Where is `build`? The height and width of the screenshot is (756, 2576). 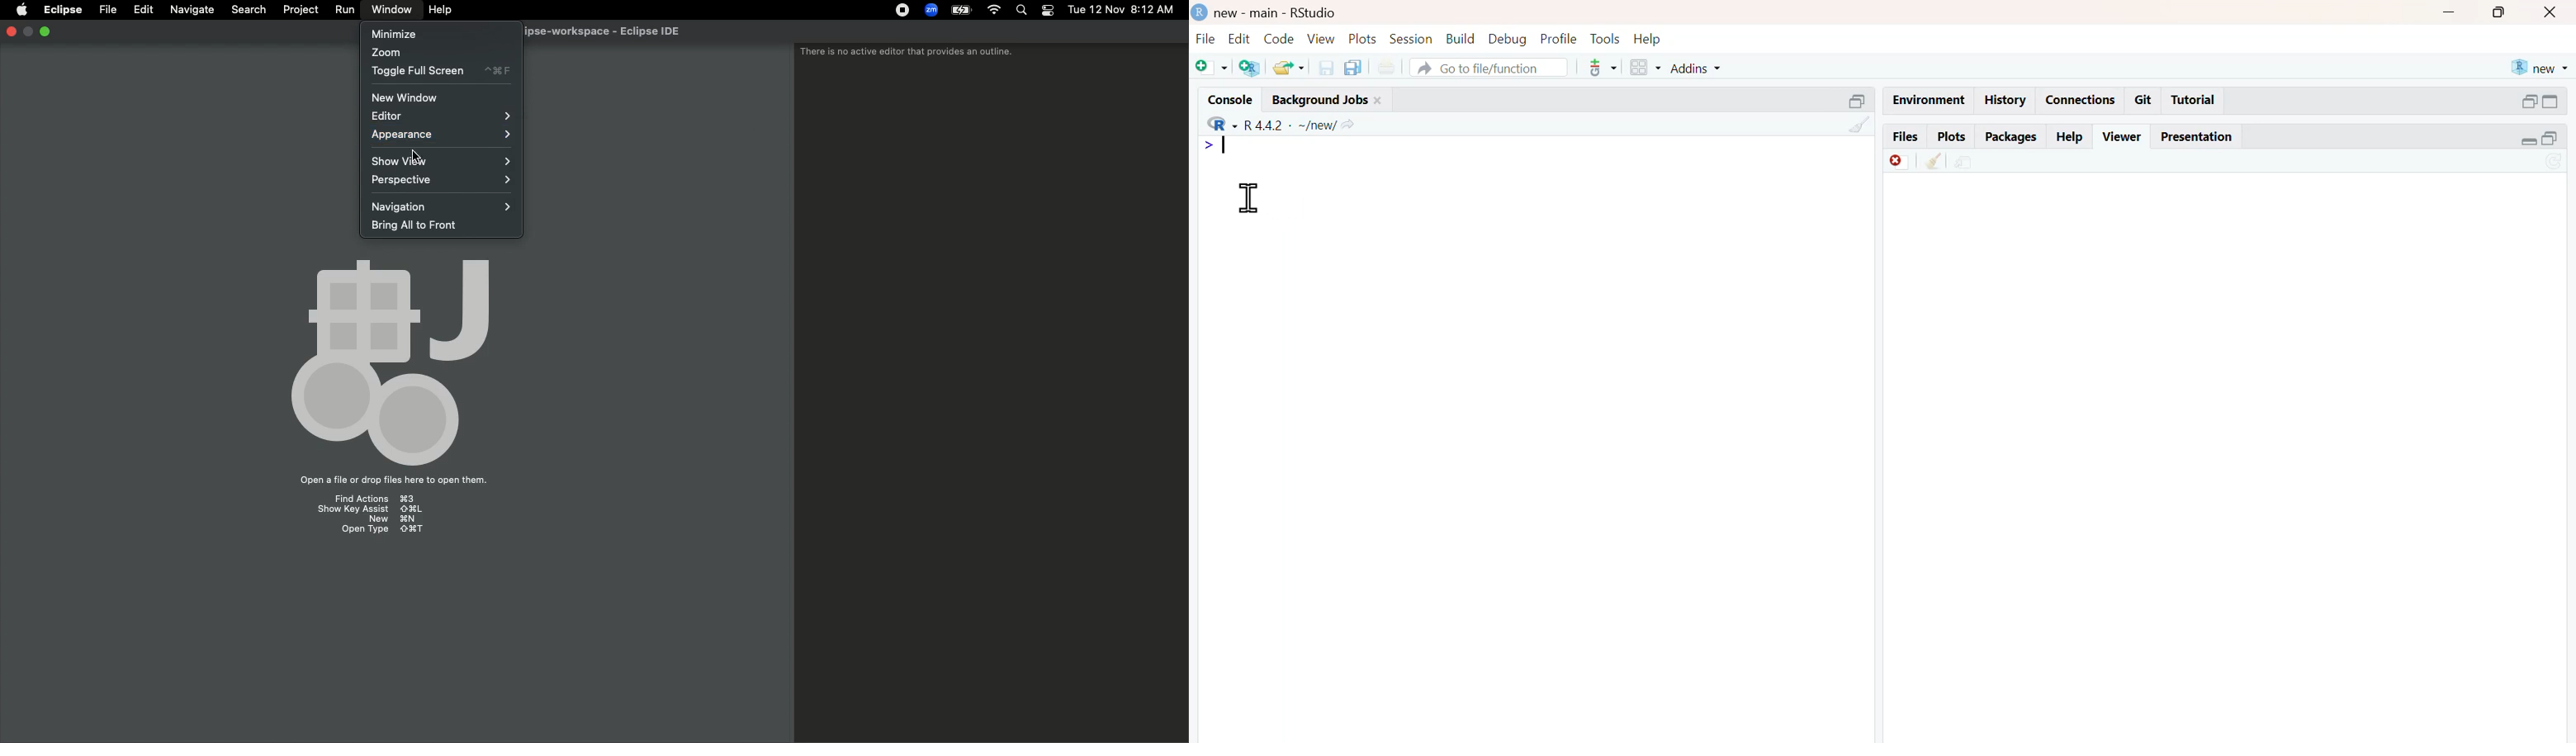
build is located at coordinates (1461, 39).